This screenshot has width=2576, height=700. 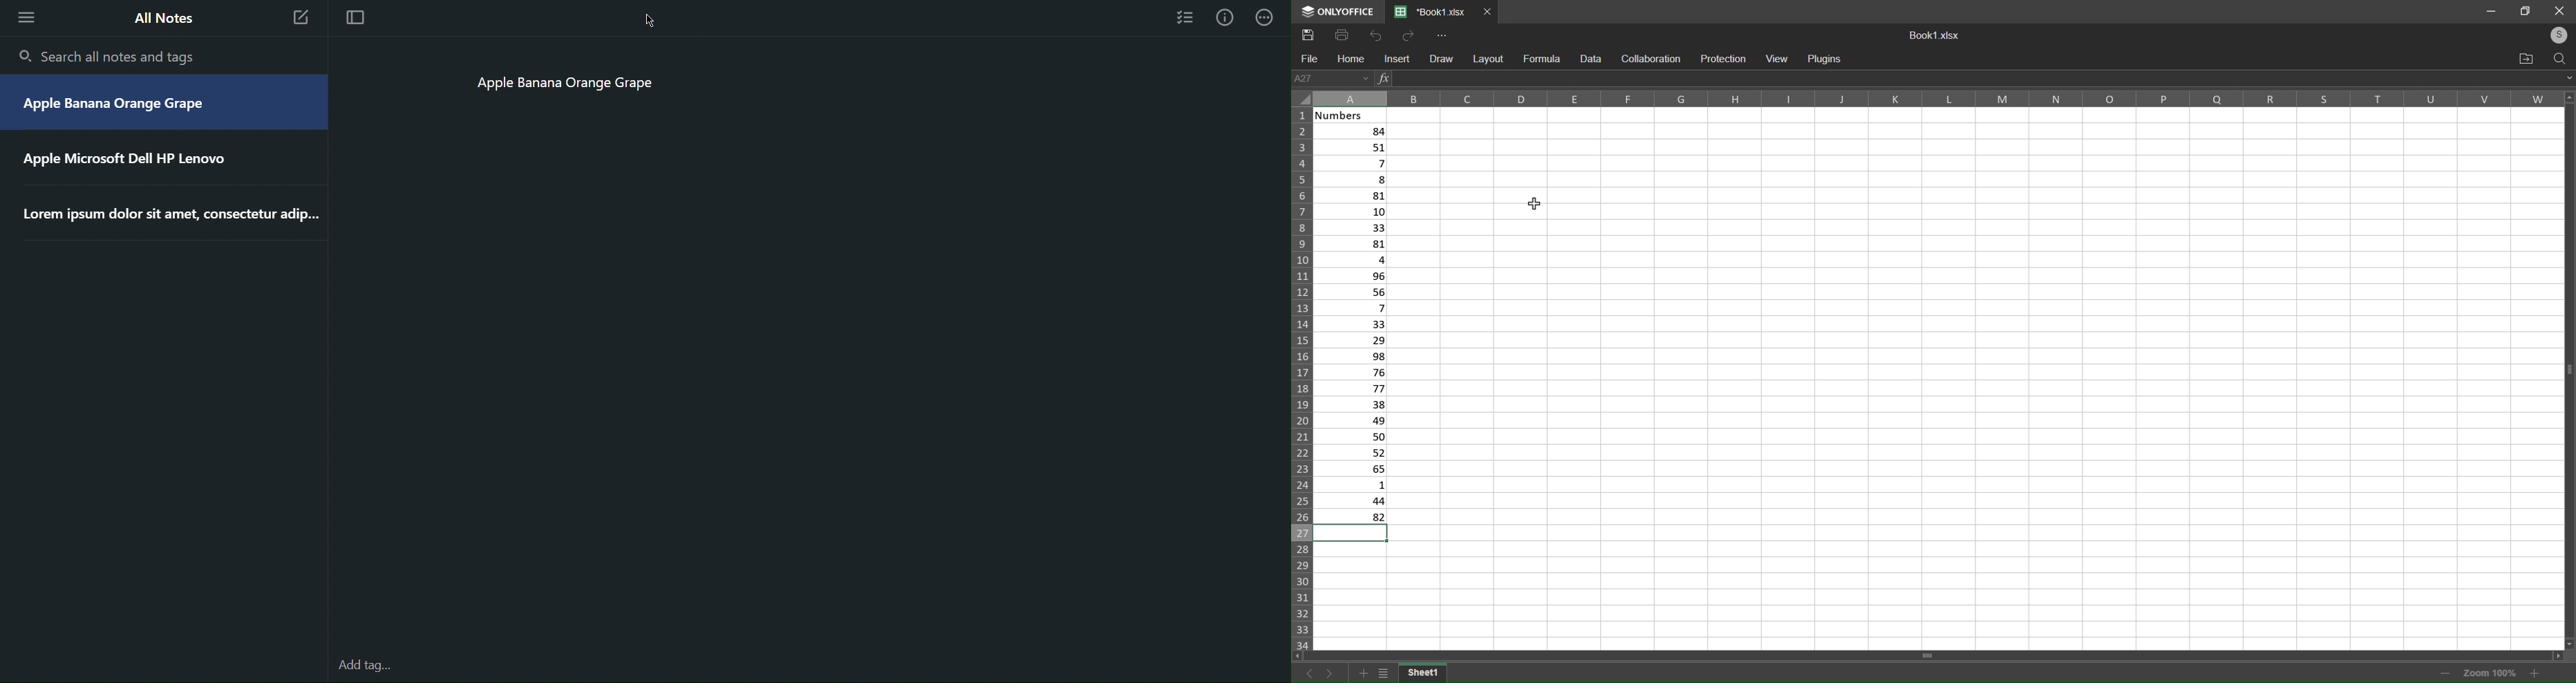 What do you see at coordinates (1306, 100) in the screenshot?
I see `select all` at bounding box center [1306, 100].